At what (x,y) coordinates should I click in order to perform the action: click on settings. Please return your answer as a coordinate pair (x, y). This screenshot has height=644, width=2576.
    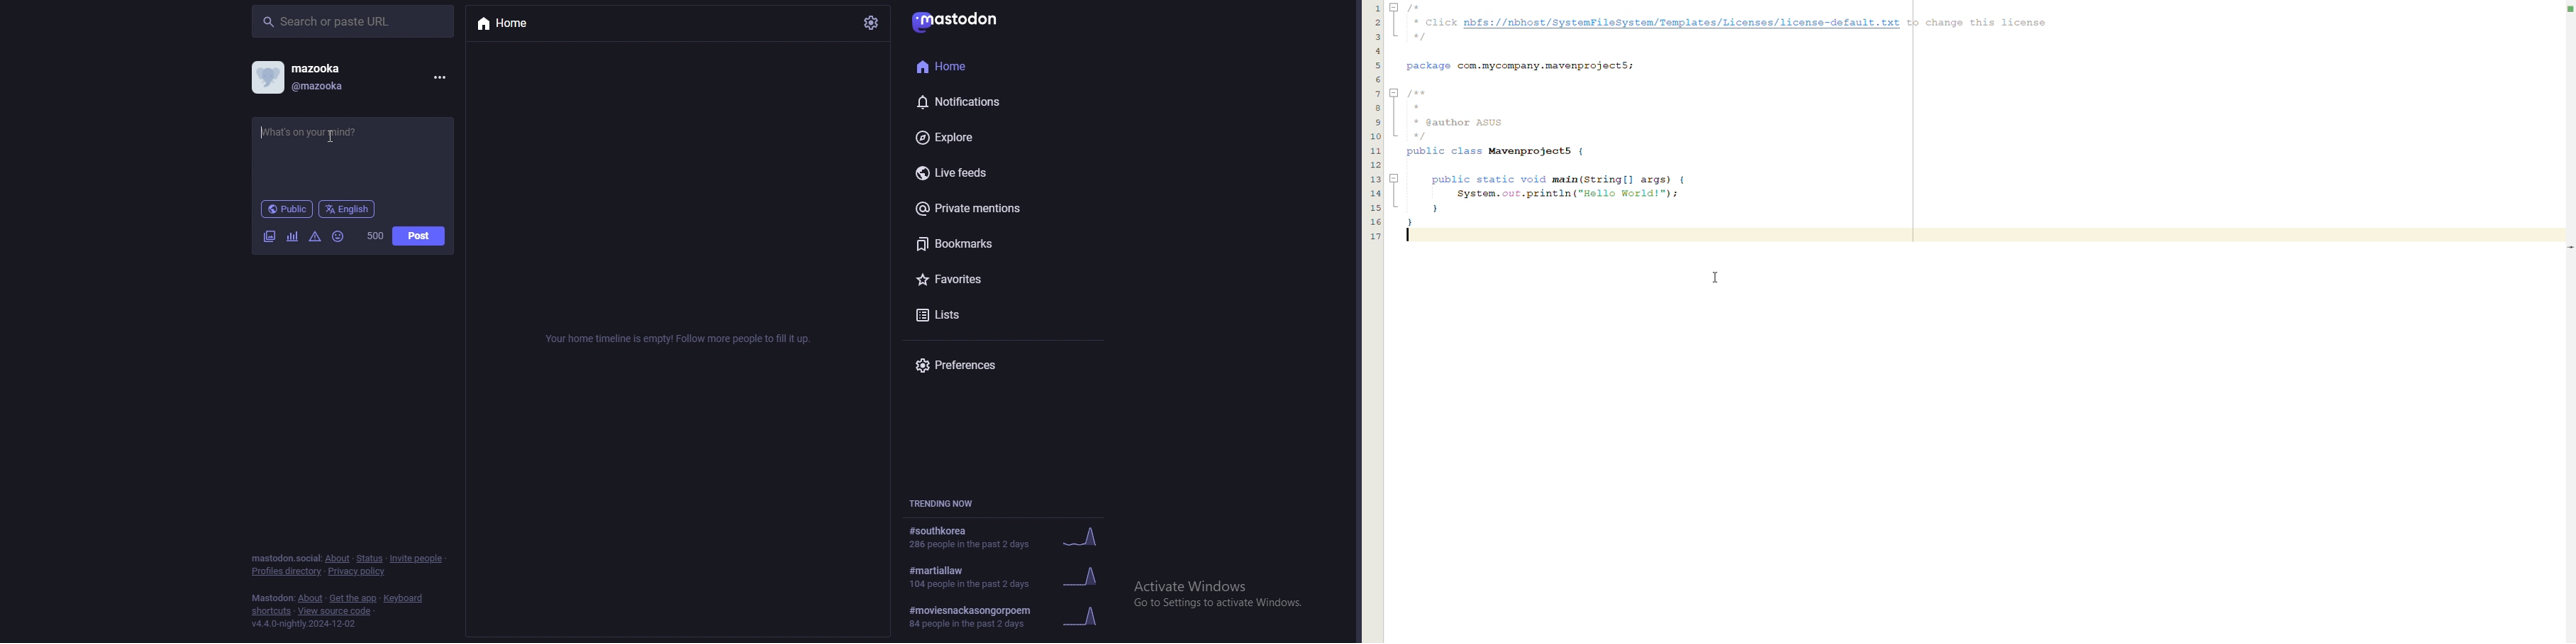
    Looking at the image, I should click on (872, 21).